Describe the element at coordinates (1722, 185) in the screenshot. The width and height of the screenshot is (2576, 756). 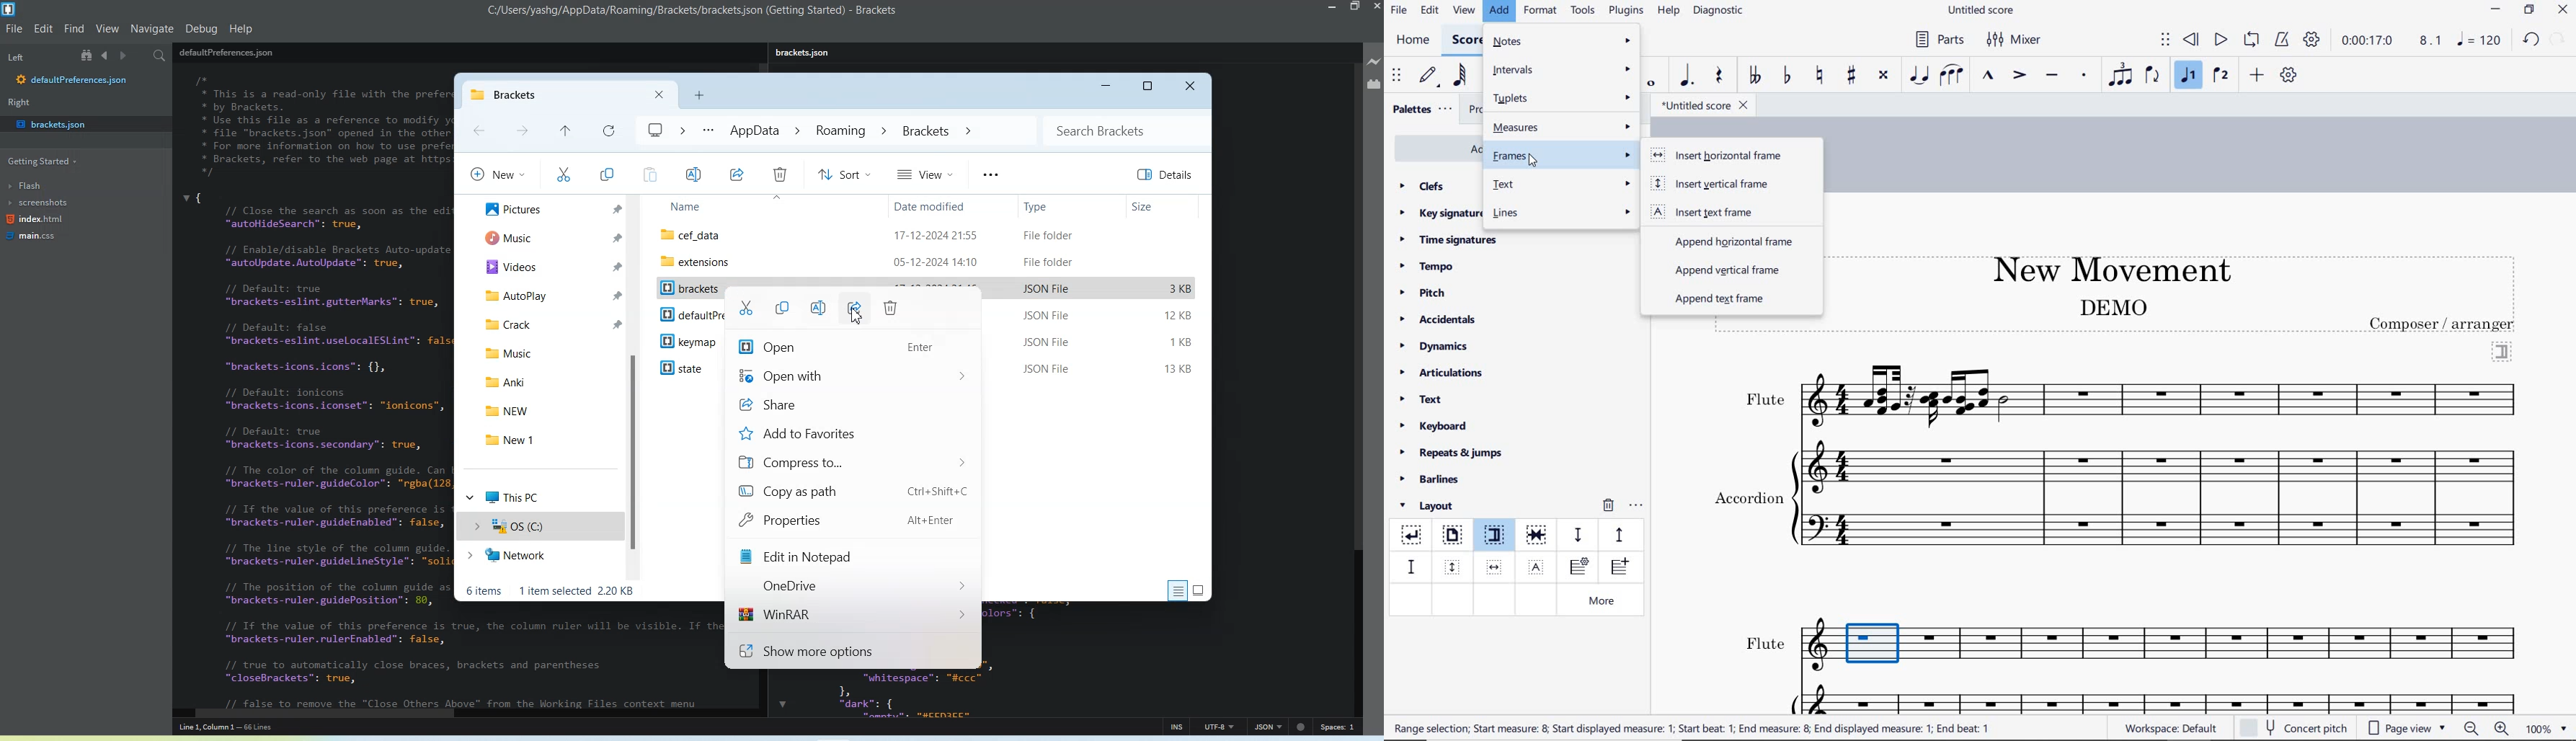
I see `insert vertical frame` at that location.